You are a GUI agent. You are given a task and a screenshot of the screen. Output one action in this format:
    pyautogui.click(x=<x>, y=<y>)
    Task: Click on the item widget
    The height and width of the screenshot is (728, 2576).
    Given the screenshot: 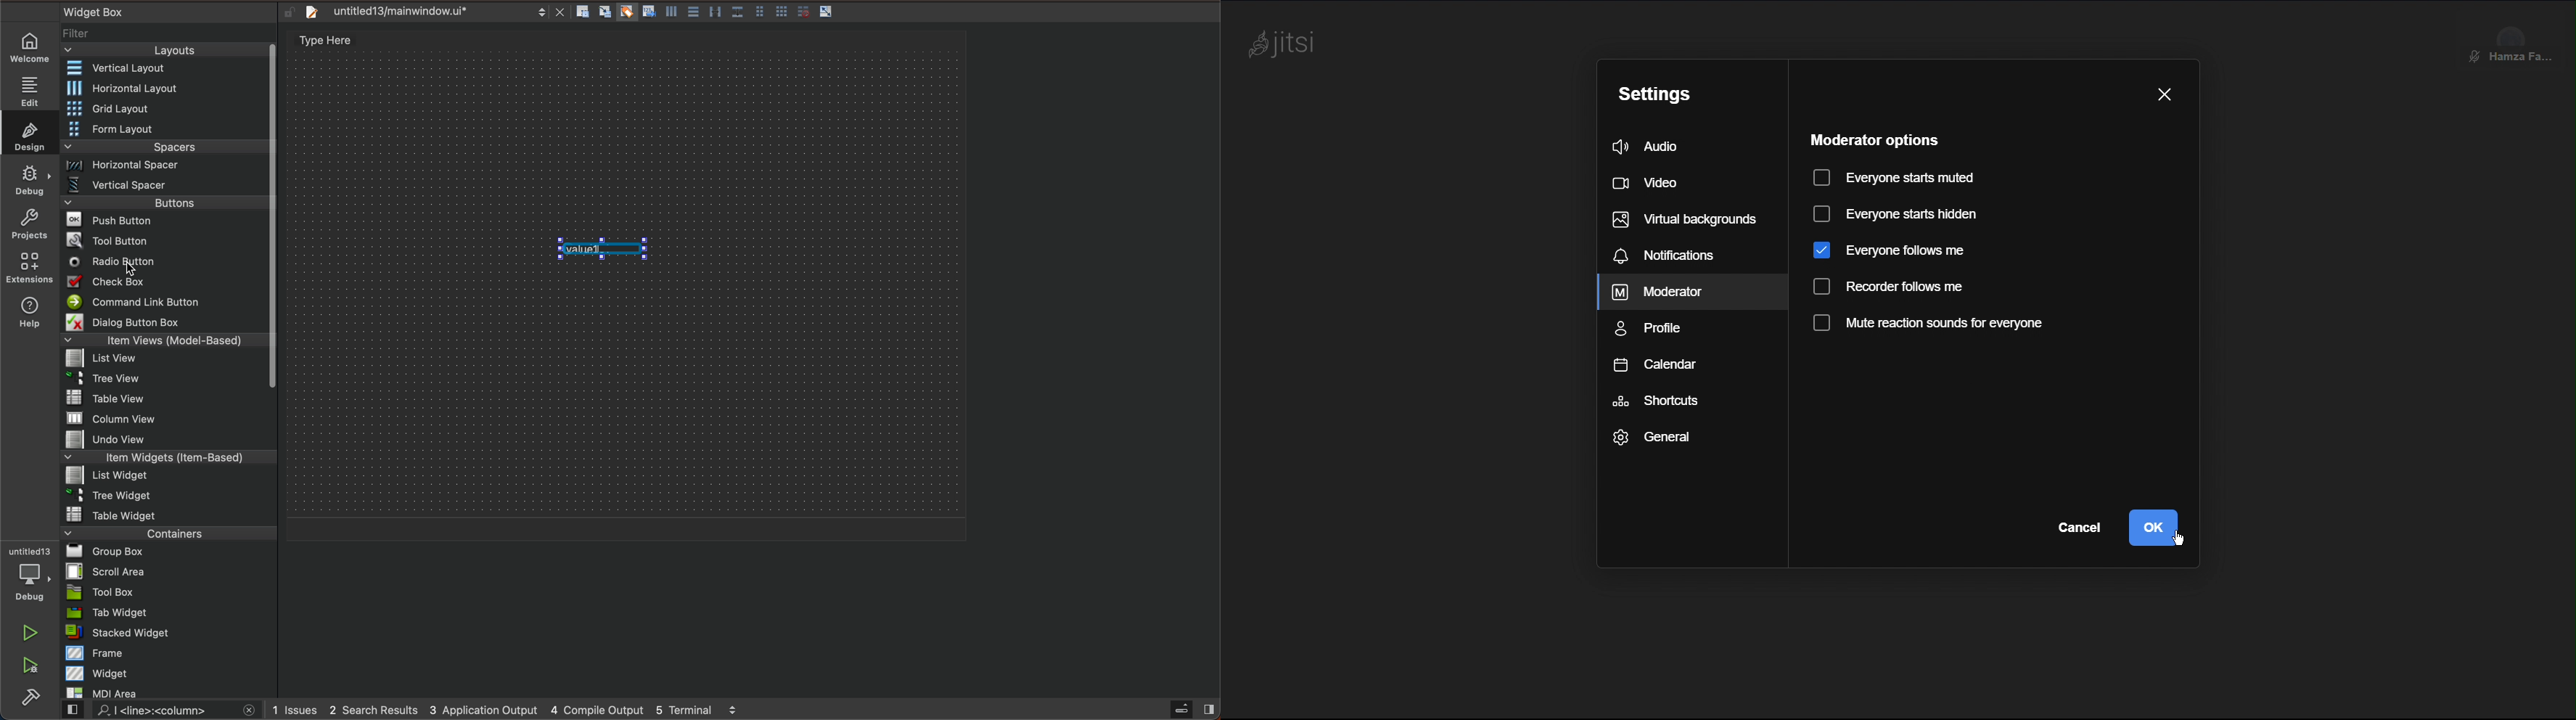 What is the action you would take?
    pyautogui.click(x=167, y=459)
    